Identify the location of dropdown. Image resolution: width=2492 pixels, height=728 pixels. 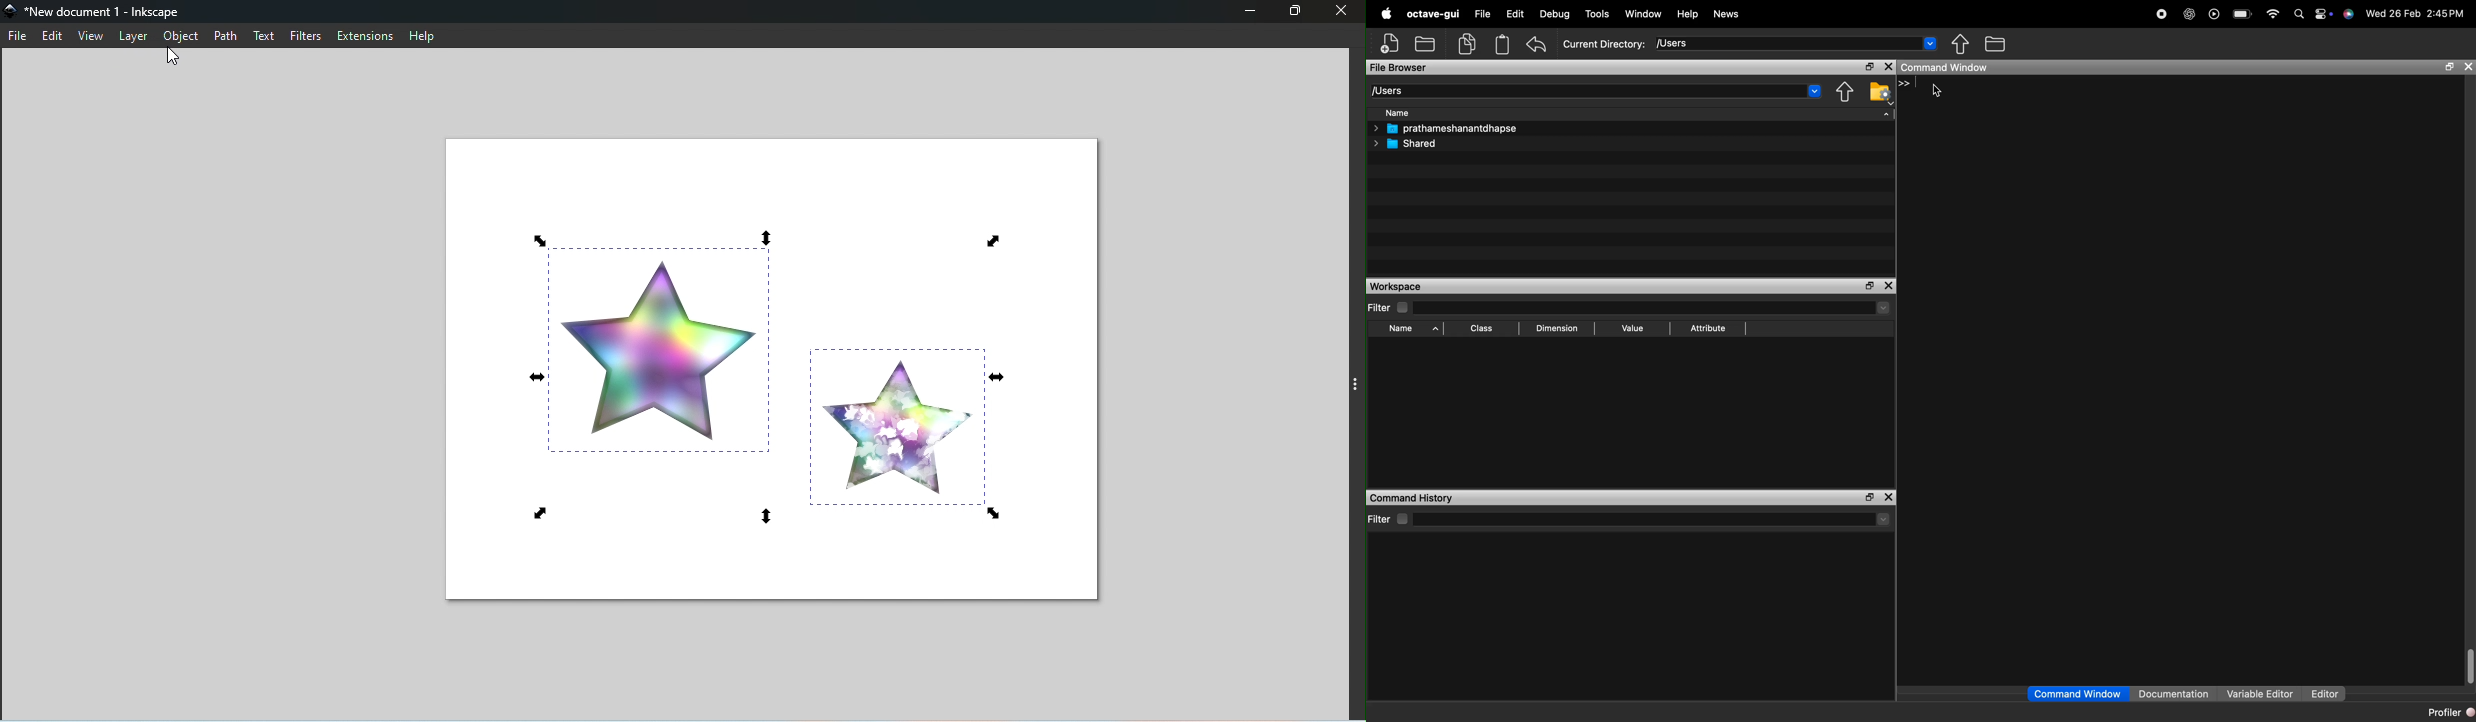
(1812, 92).